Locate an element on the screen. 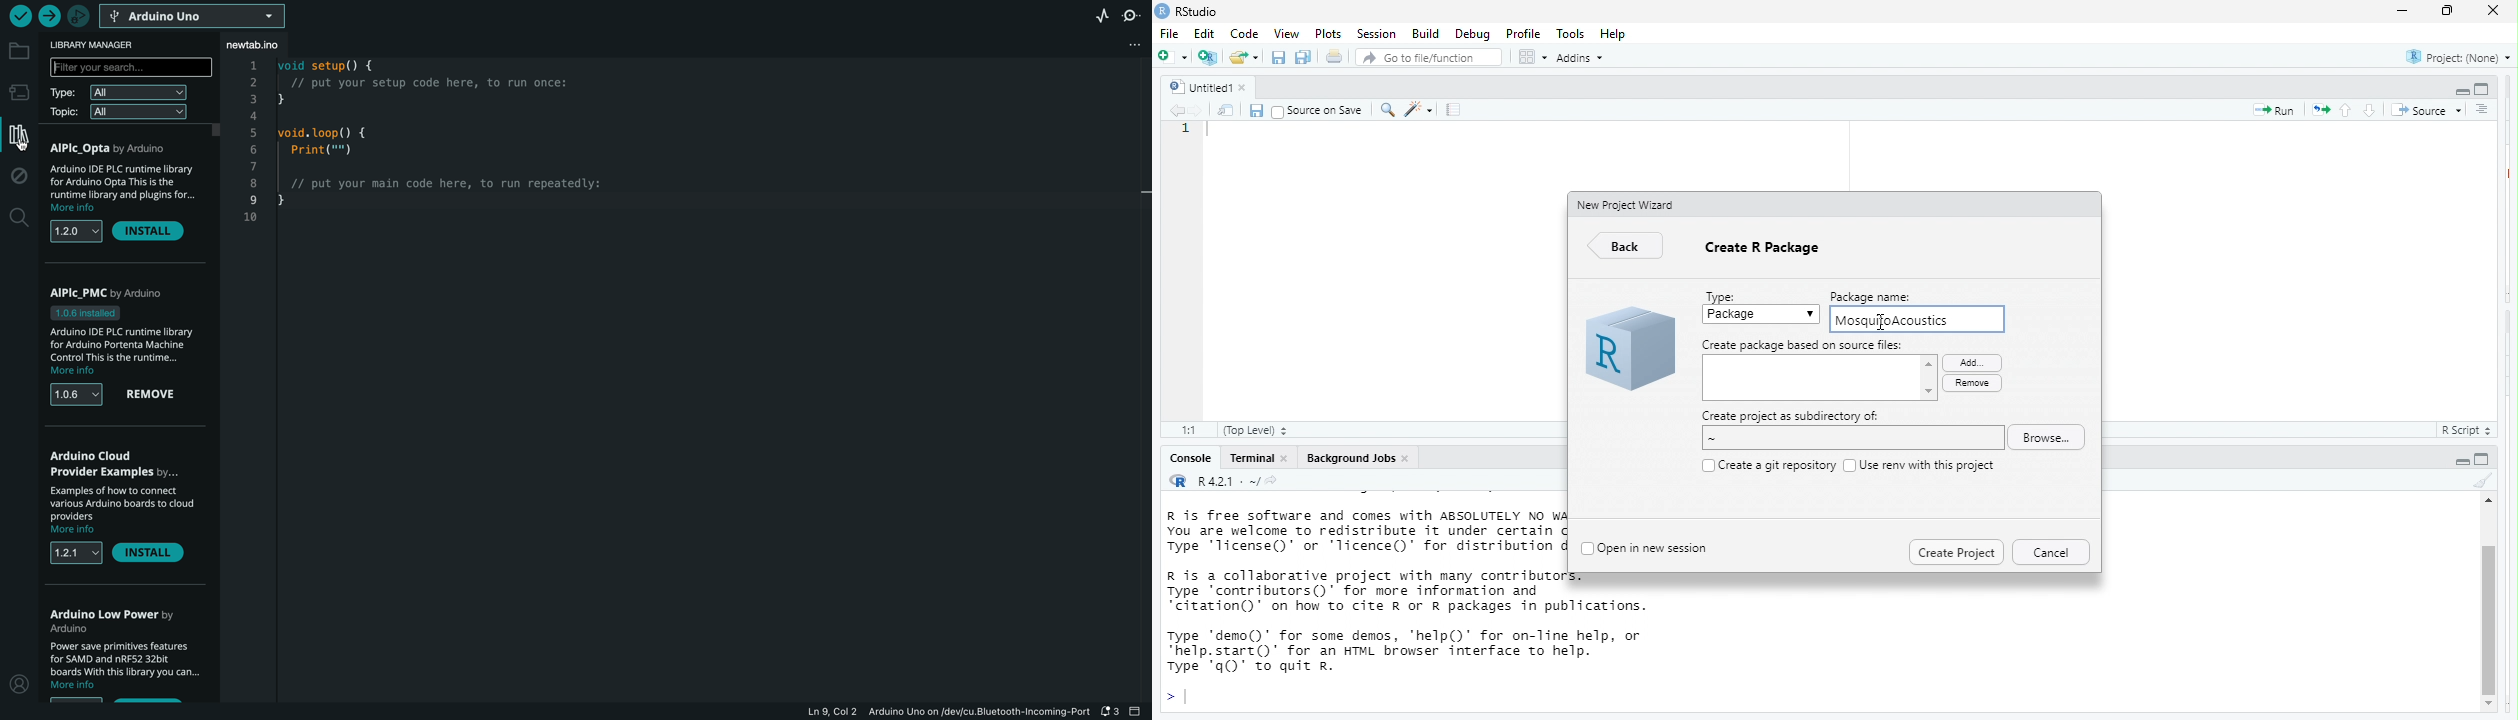  scroll down is located at coordinates (2490, 705).